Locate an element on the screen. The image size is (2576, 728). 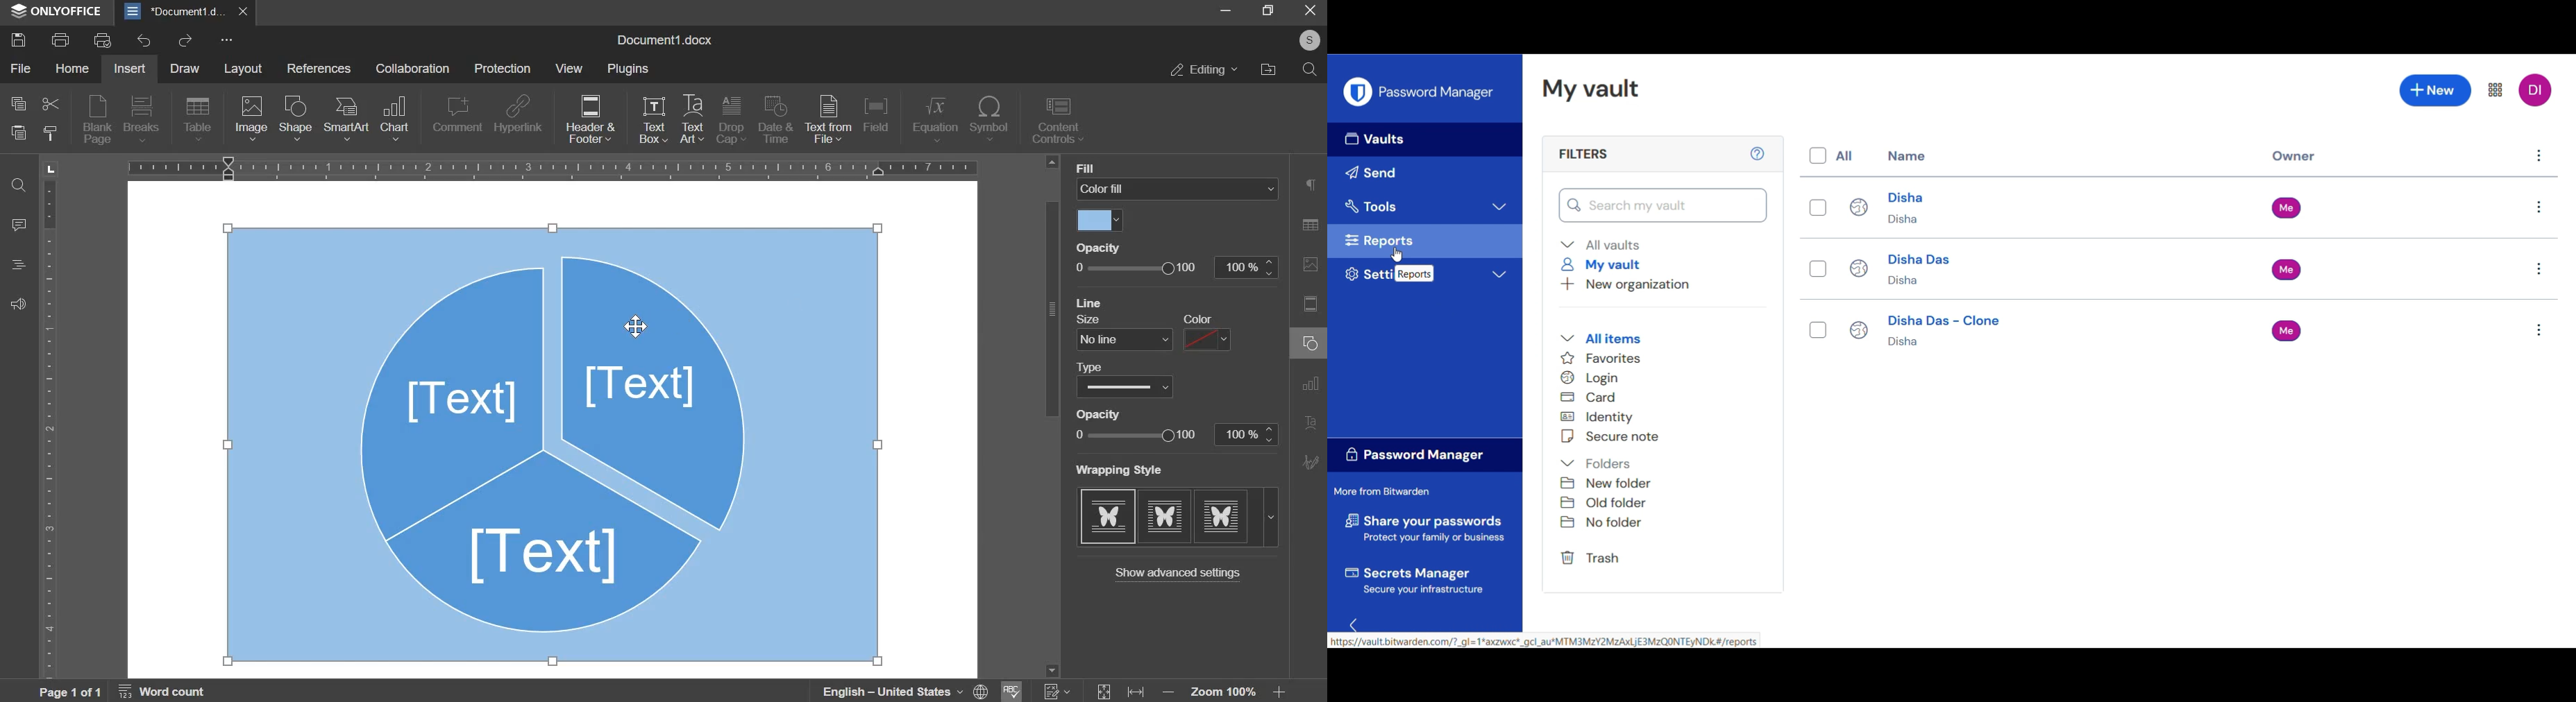
fit width is located at coordinates (1141, 687).